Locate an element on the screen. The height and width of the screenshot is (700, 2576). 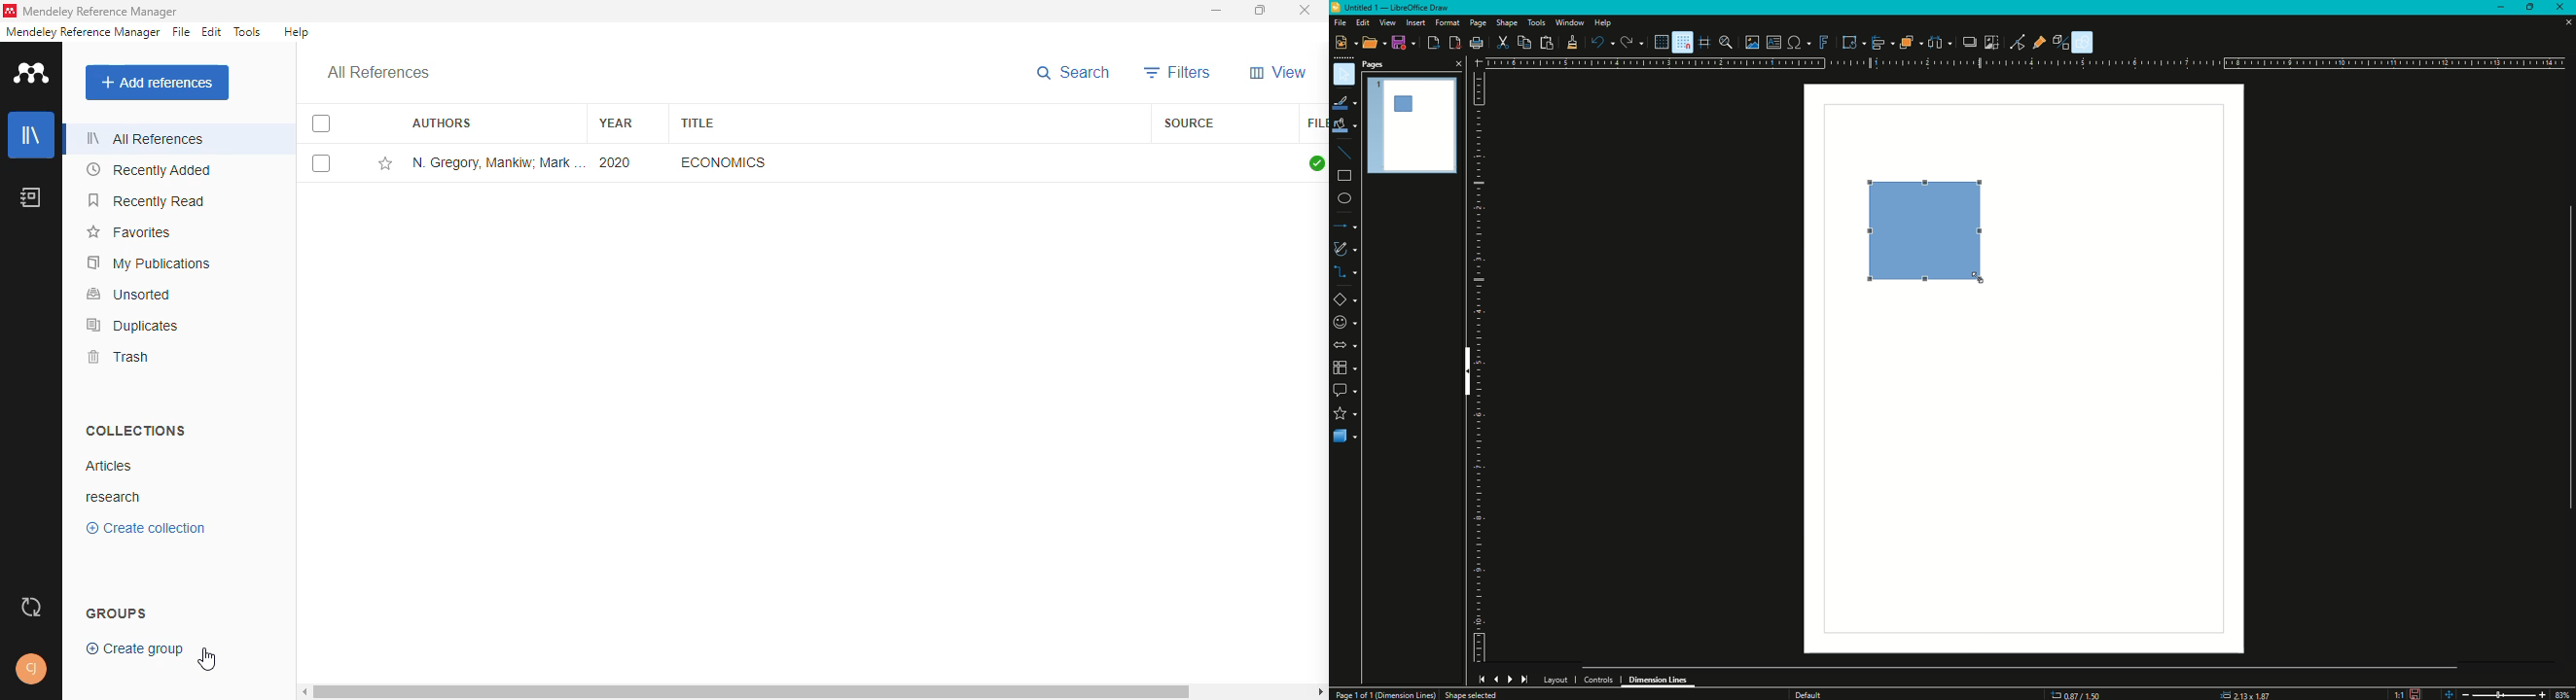
Toggle Point Edit Mode is located at coordinates (2017, 42).